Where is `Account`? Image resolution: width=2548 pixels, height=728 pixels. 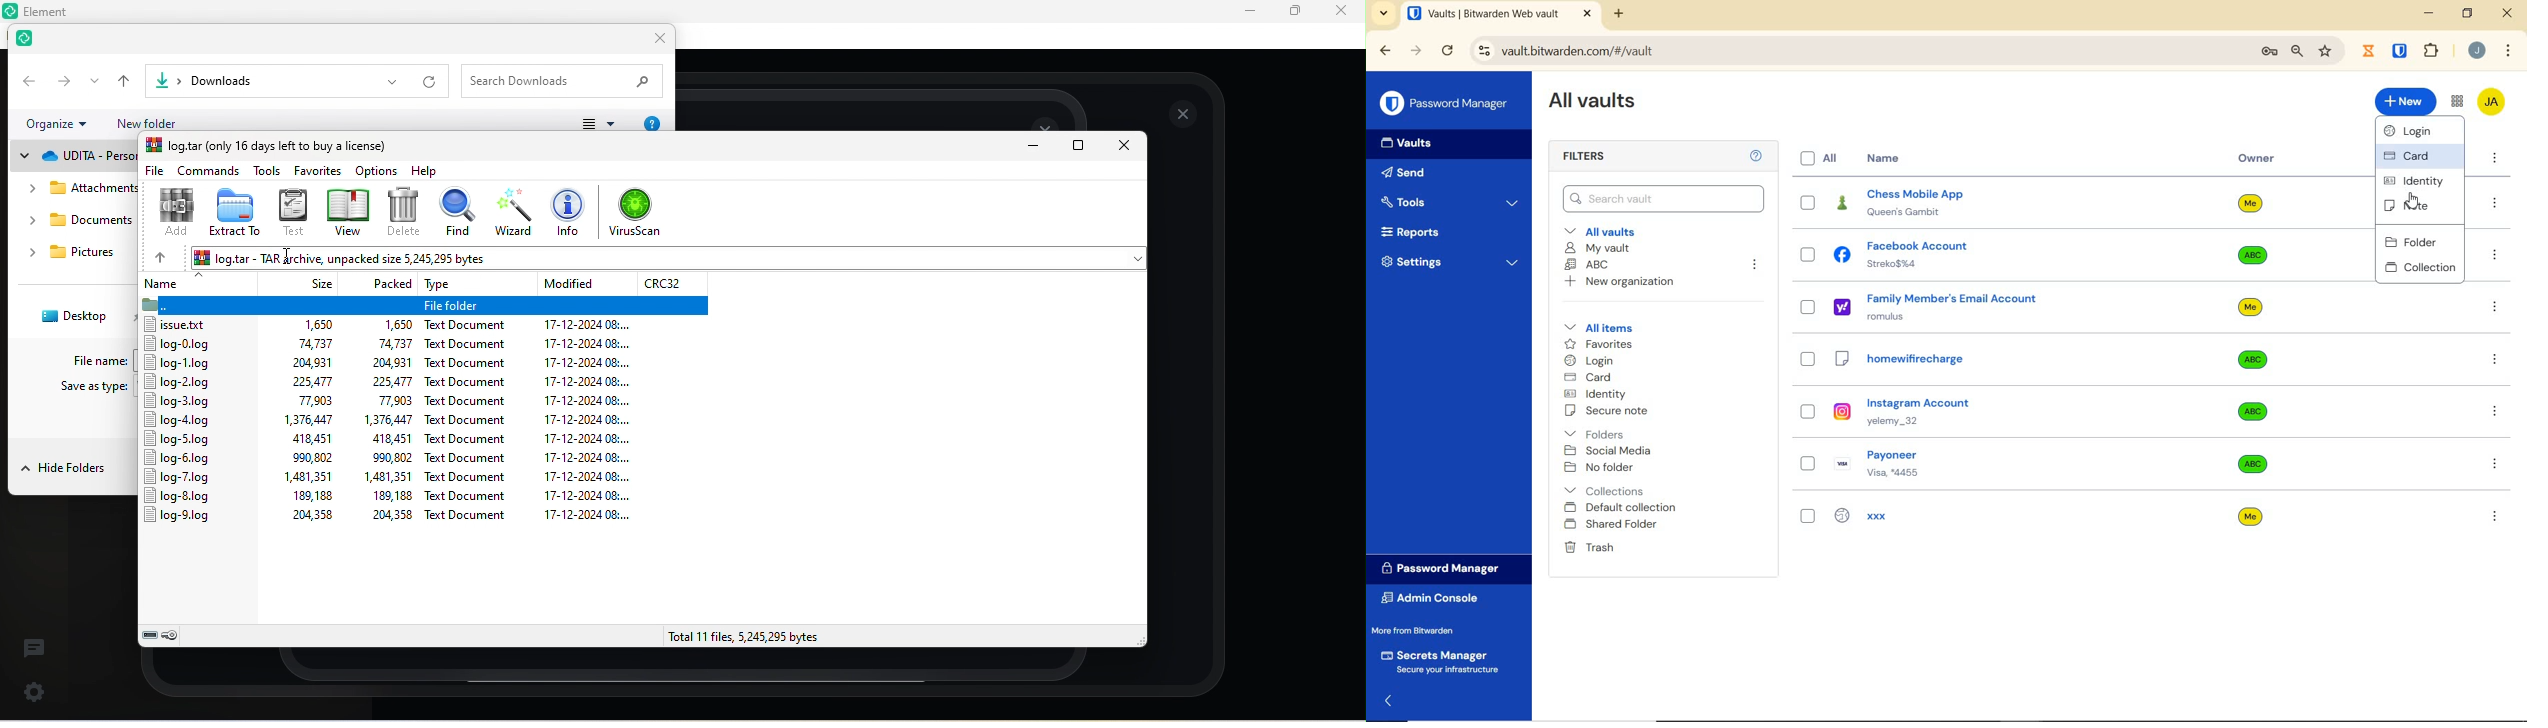 Account is located at coordinates (2478, 52).